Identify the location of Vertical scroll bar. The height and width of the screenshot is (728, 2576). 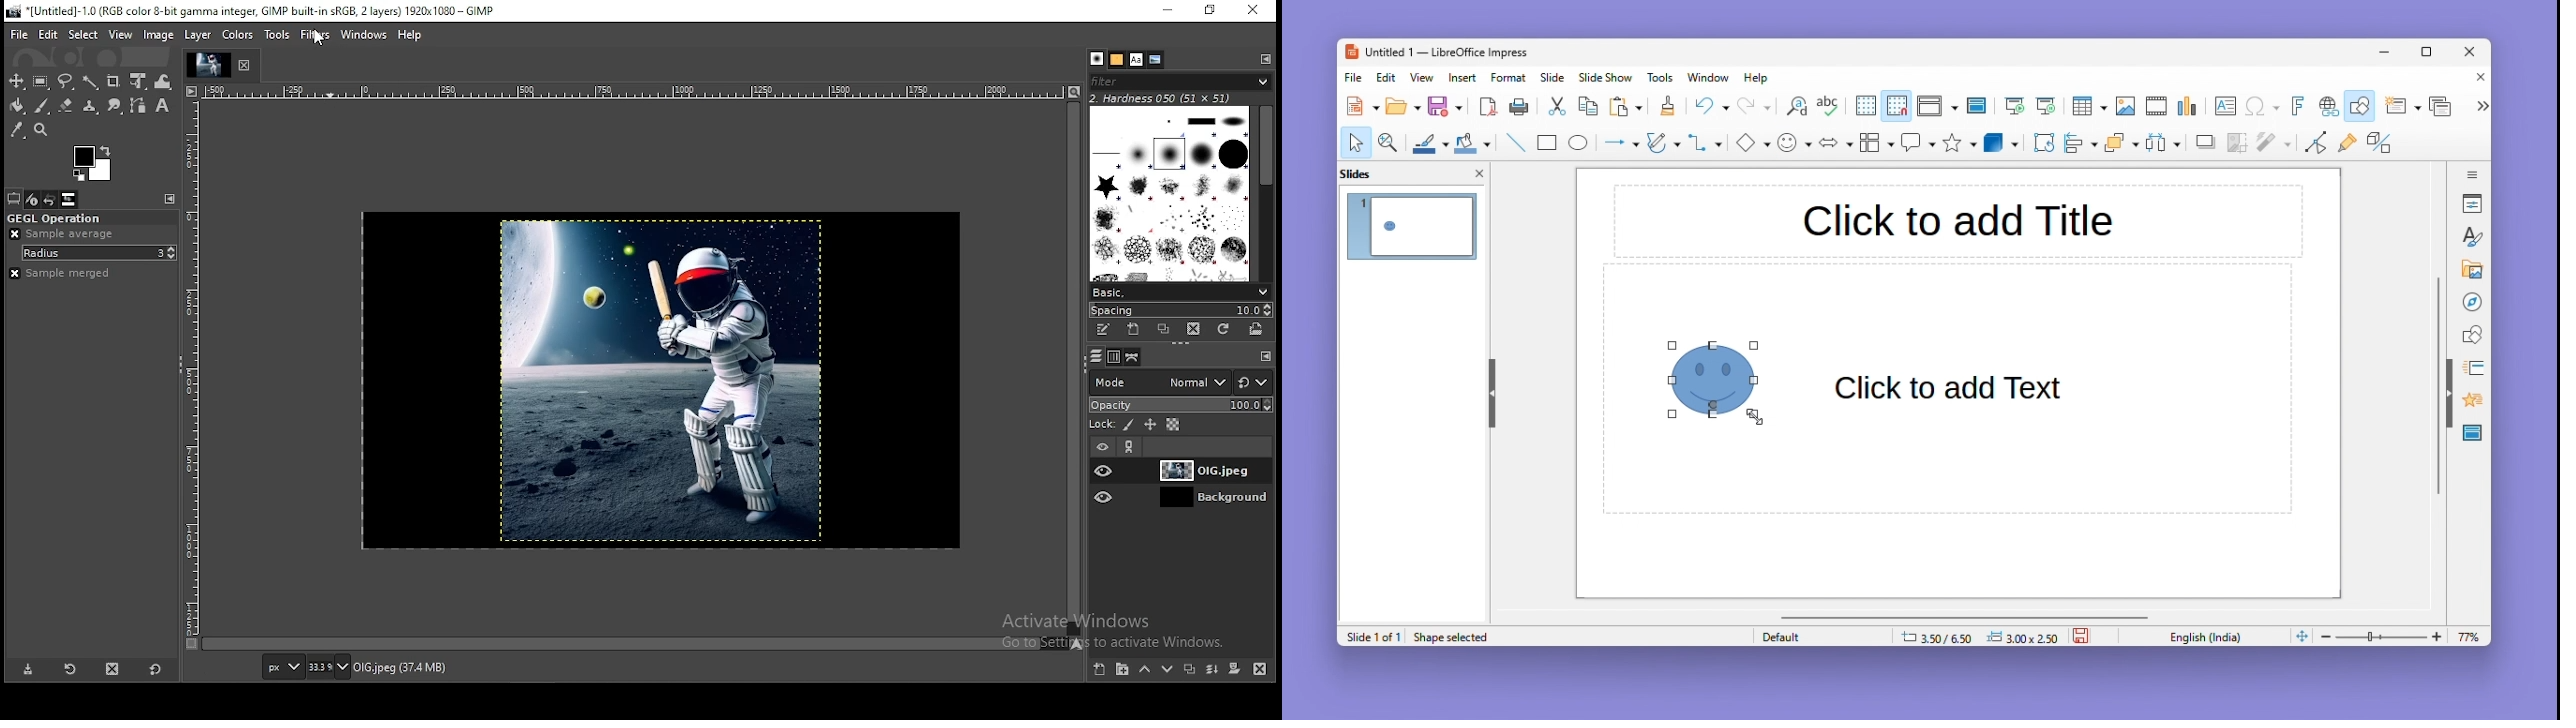
(2438, 386).